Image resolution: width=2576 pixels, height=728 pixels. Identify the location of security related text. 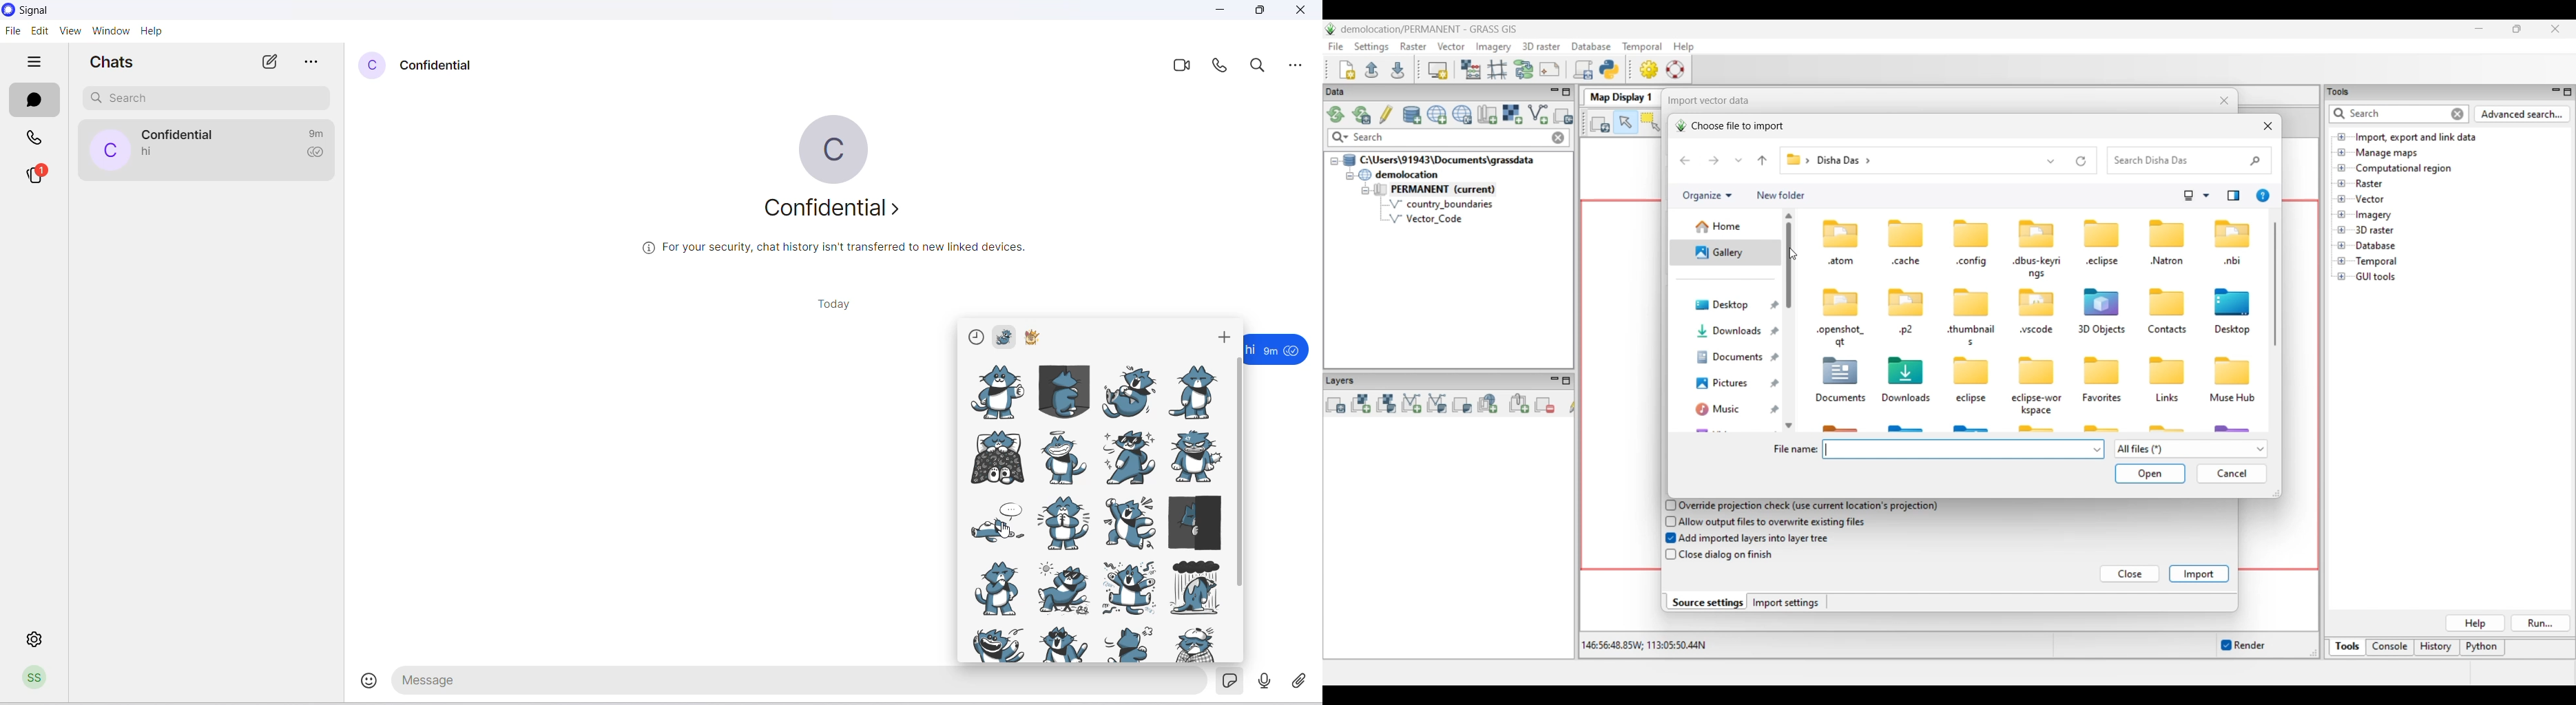
(841, 252).